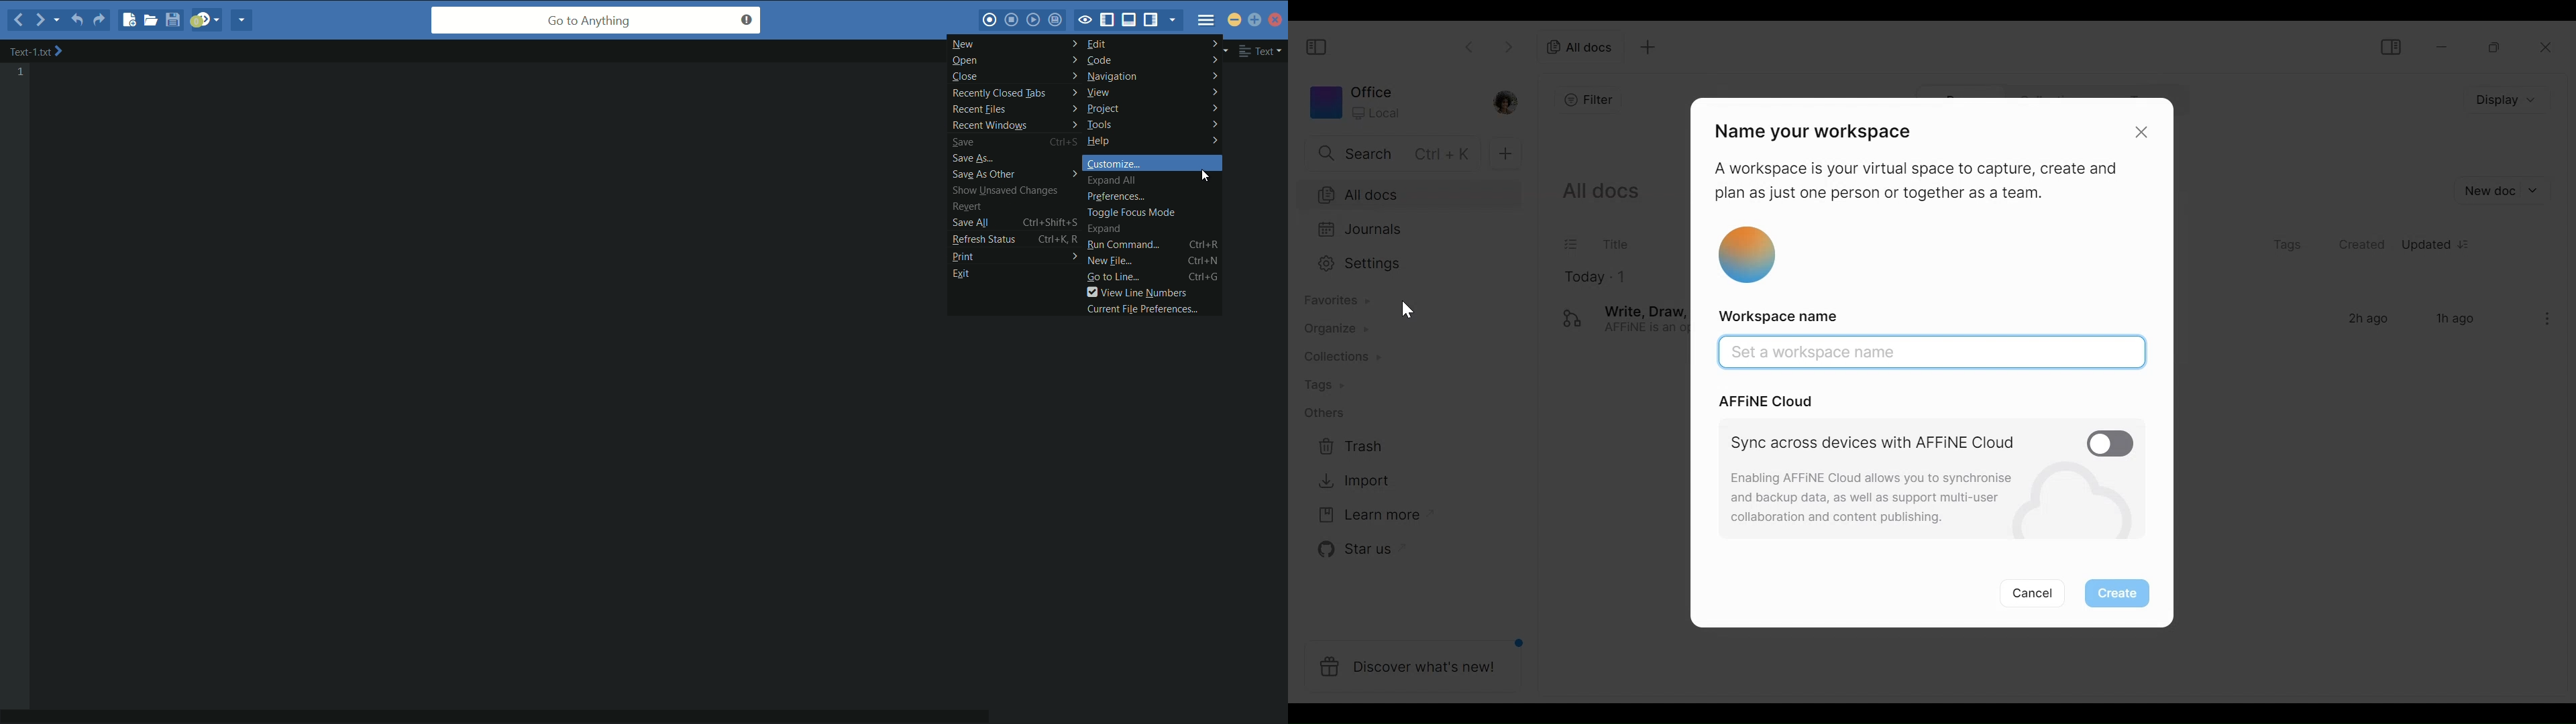  What do you see at coordinates (1108, 19) in the screenshot?
I see `show/hide left pane ` at bounding box center [1108, 19].